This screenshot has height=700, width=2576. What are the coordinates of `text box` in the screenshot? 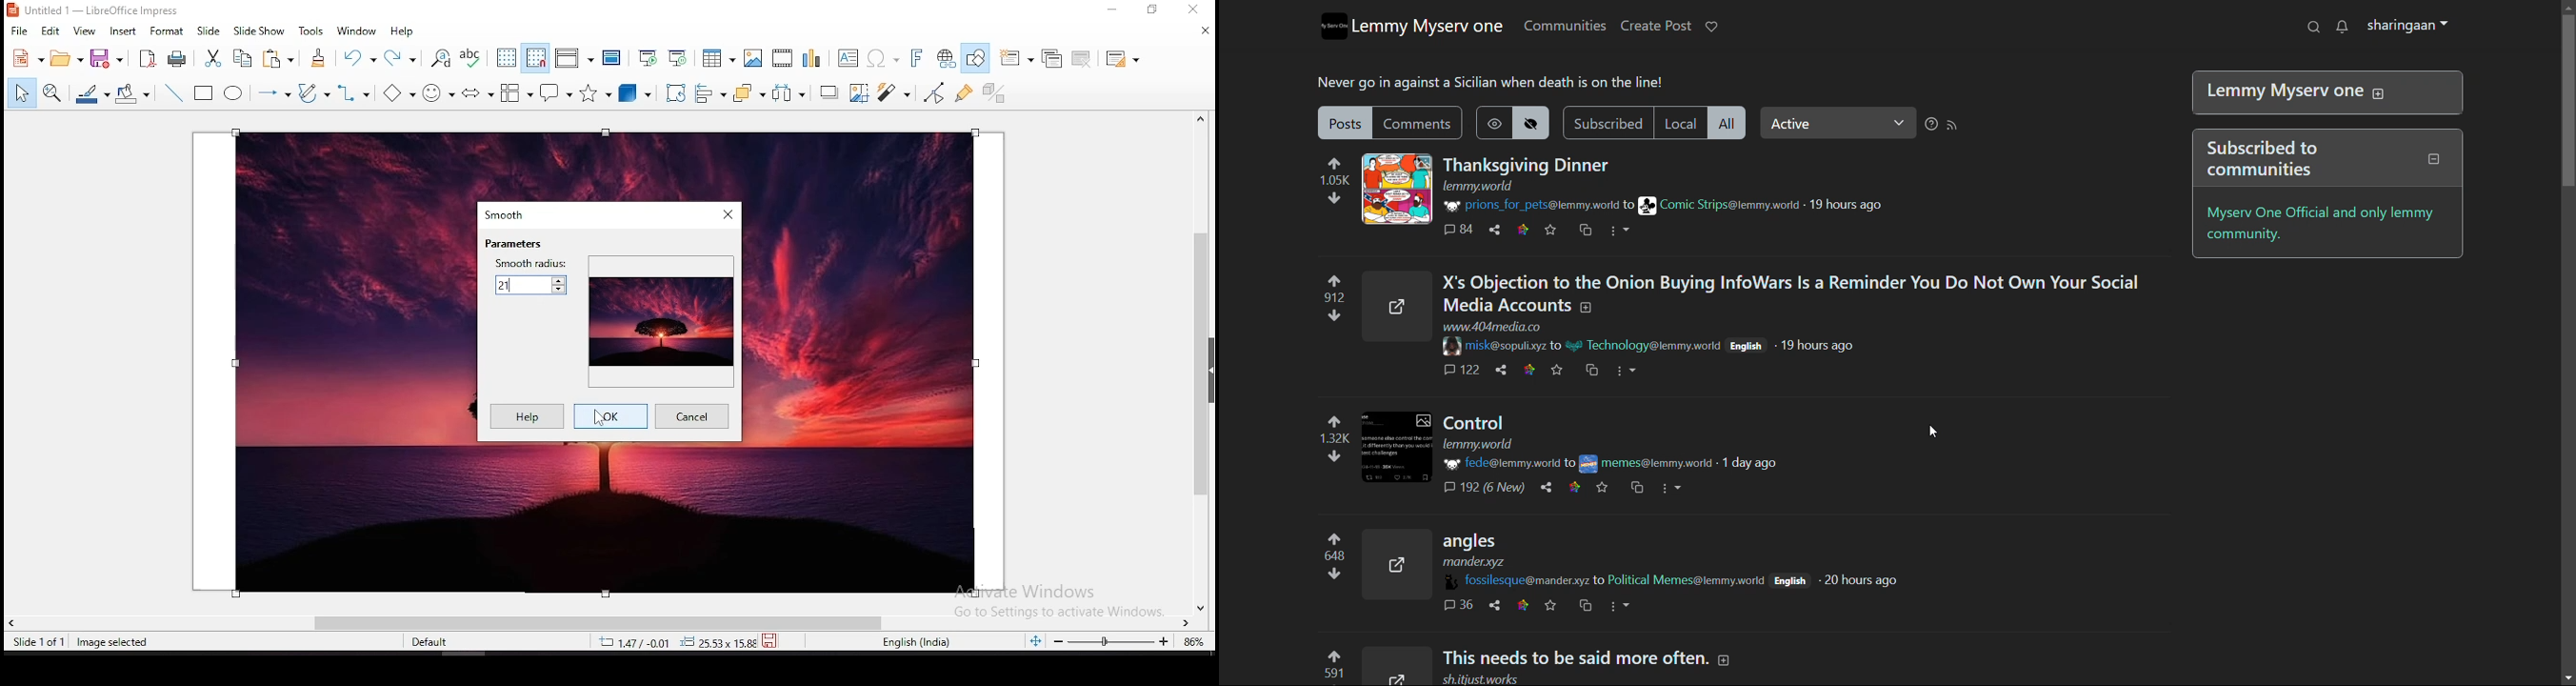 It's located at (848, 58).